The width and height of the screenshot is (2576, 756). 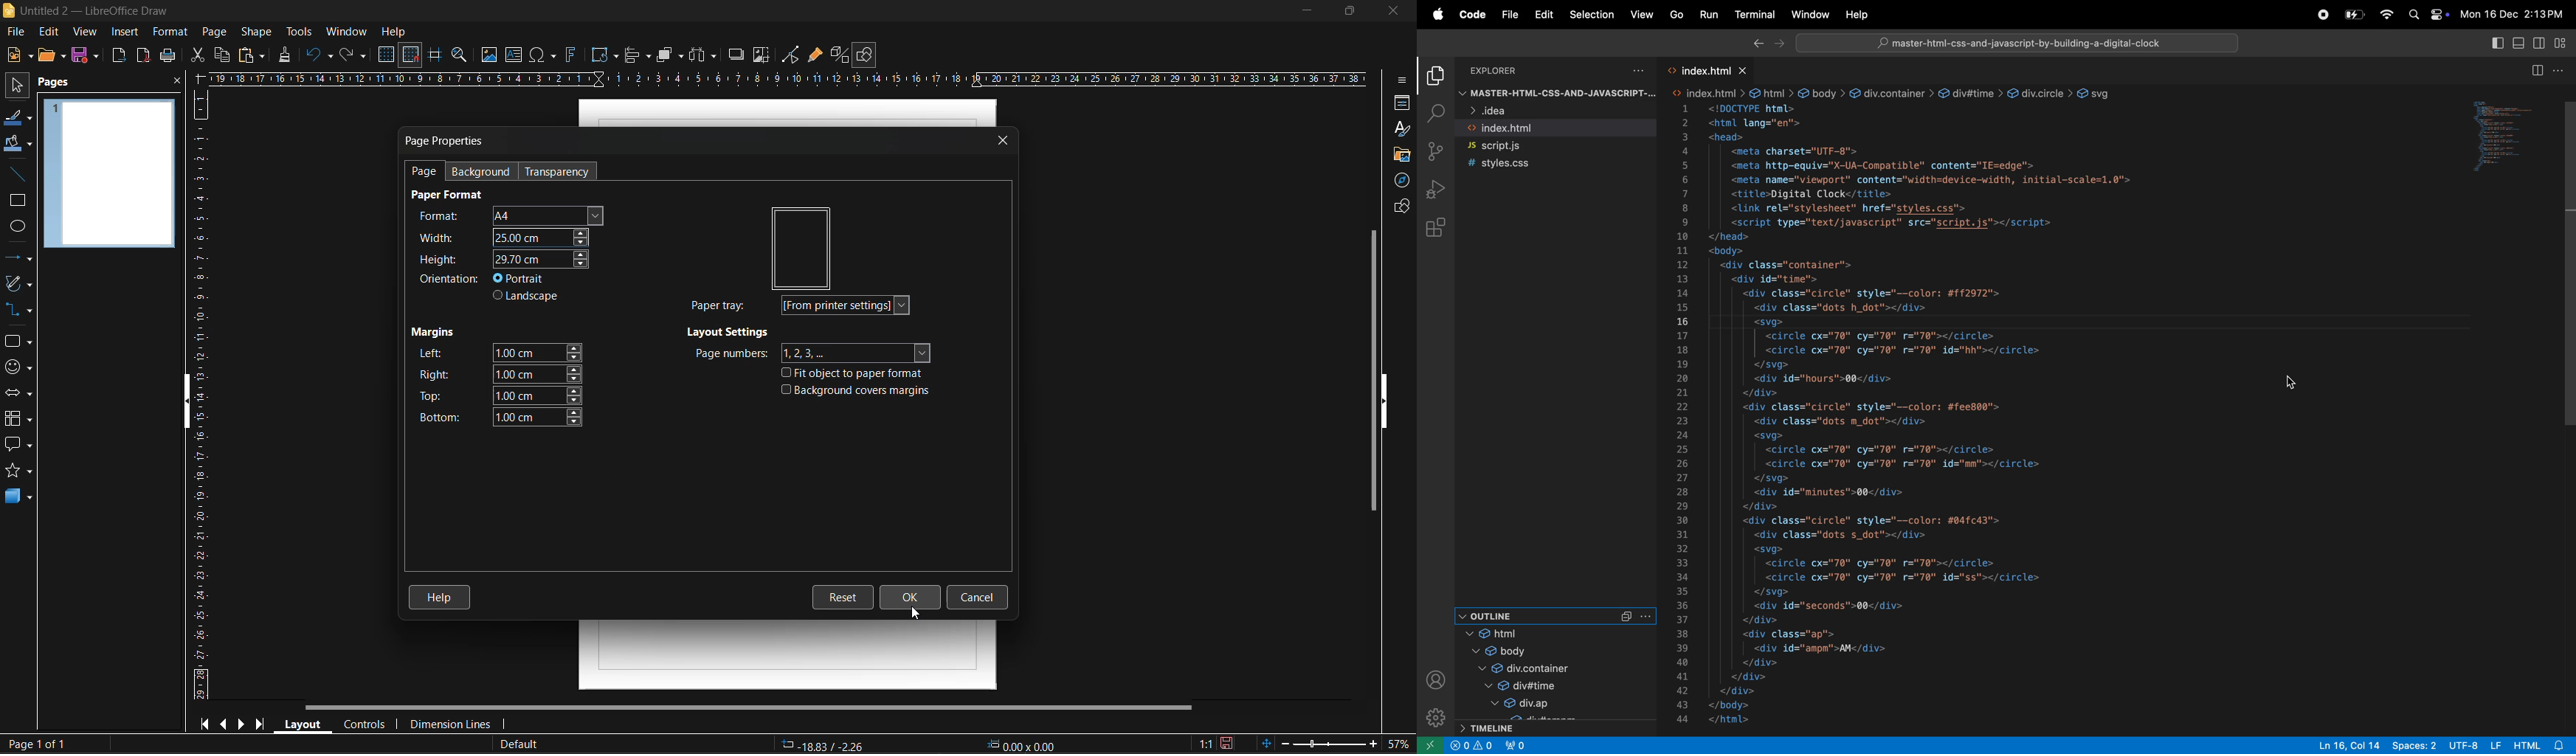 What do you see at coordinates (605, 55) in the screenshot?
I see `transformations` at bounding box center [605, 55].